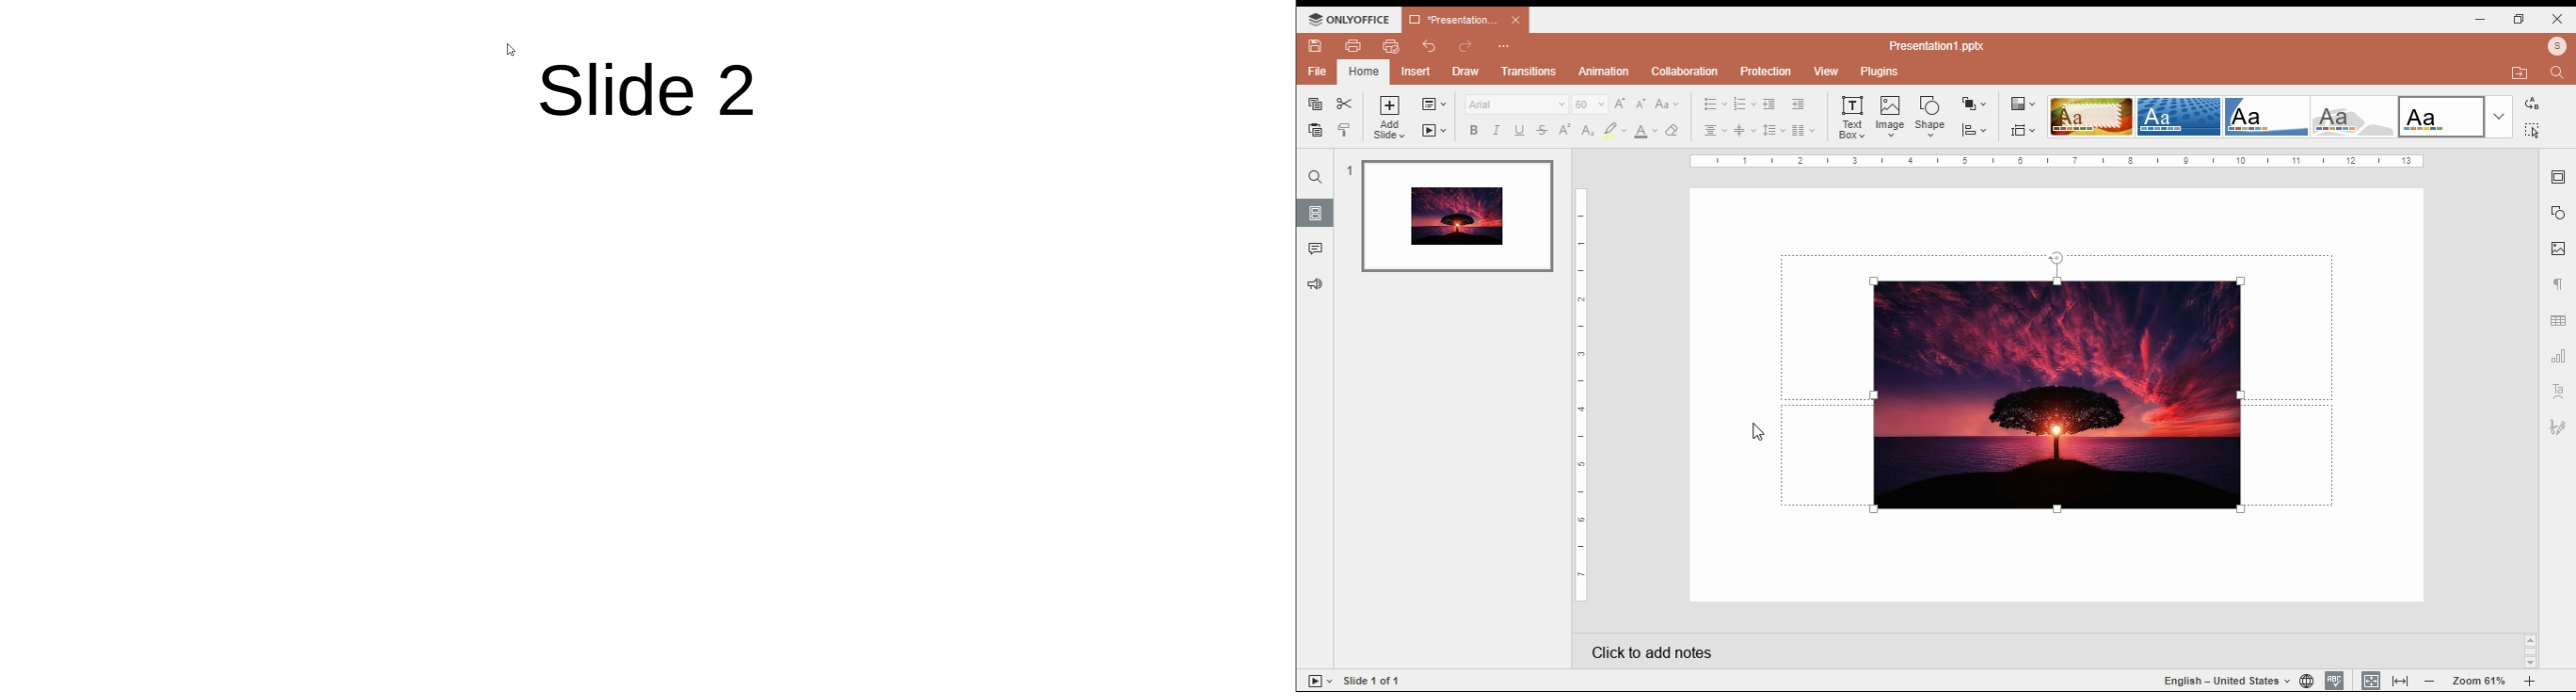  Describe the element at coordinates (1975, 131) in the screenshot. I see `align shapes` at that location.